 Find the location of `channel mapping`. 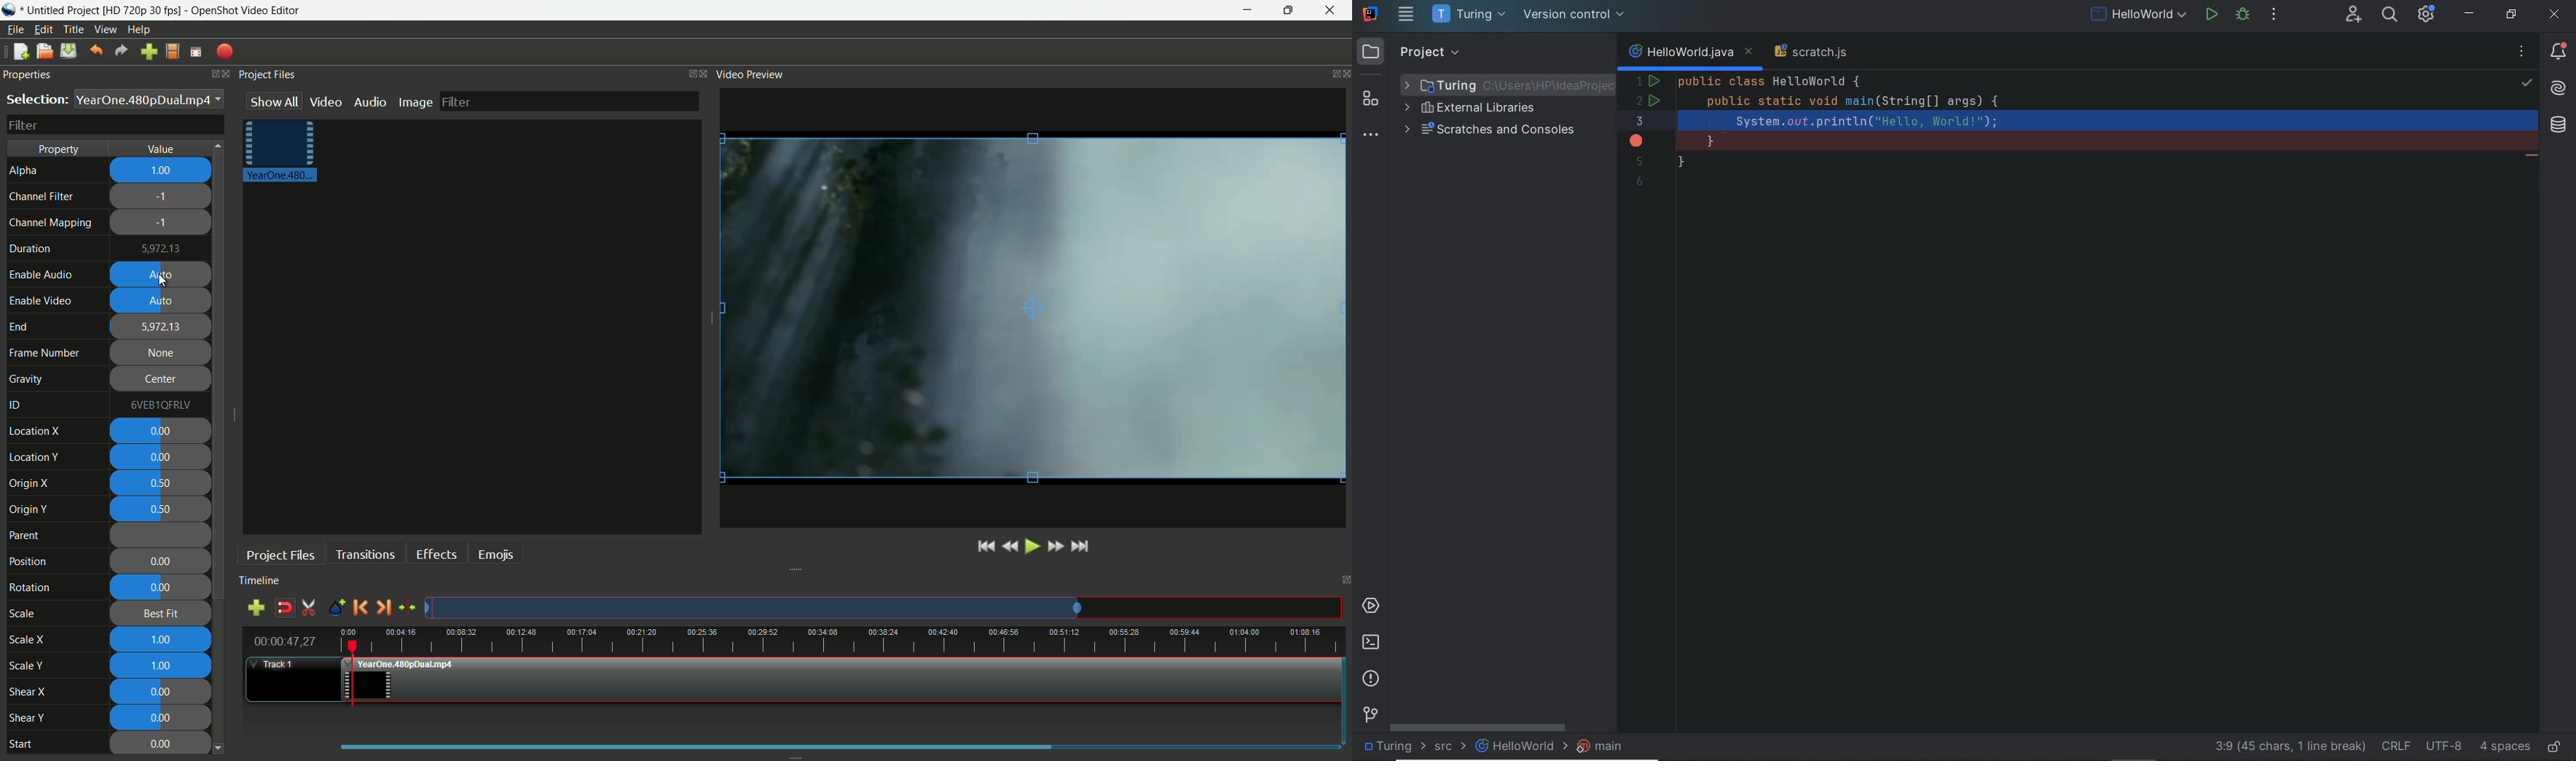

channel mapping is located at coordinates (51, 223).